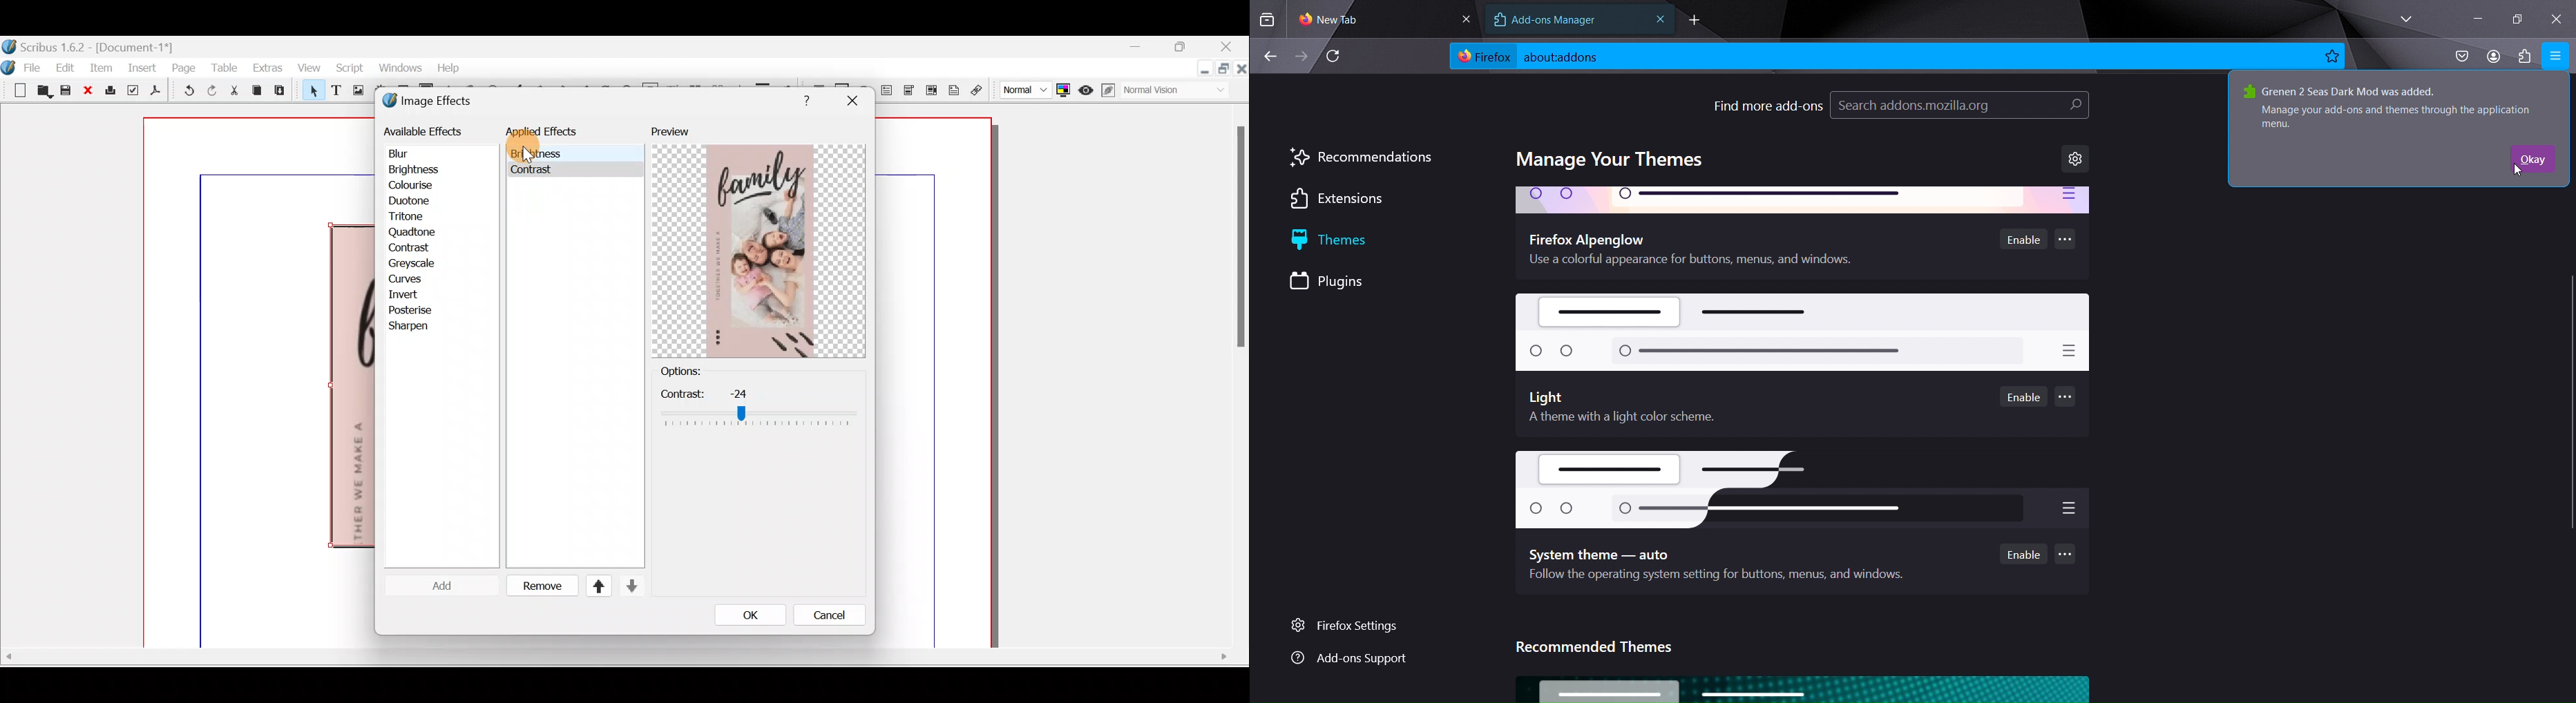 Image resolution: width=2576 pixels, height=728 pixels. I want to click on Move down, so click(630, 586).